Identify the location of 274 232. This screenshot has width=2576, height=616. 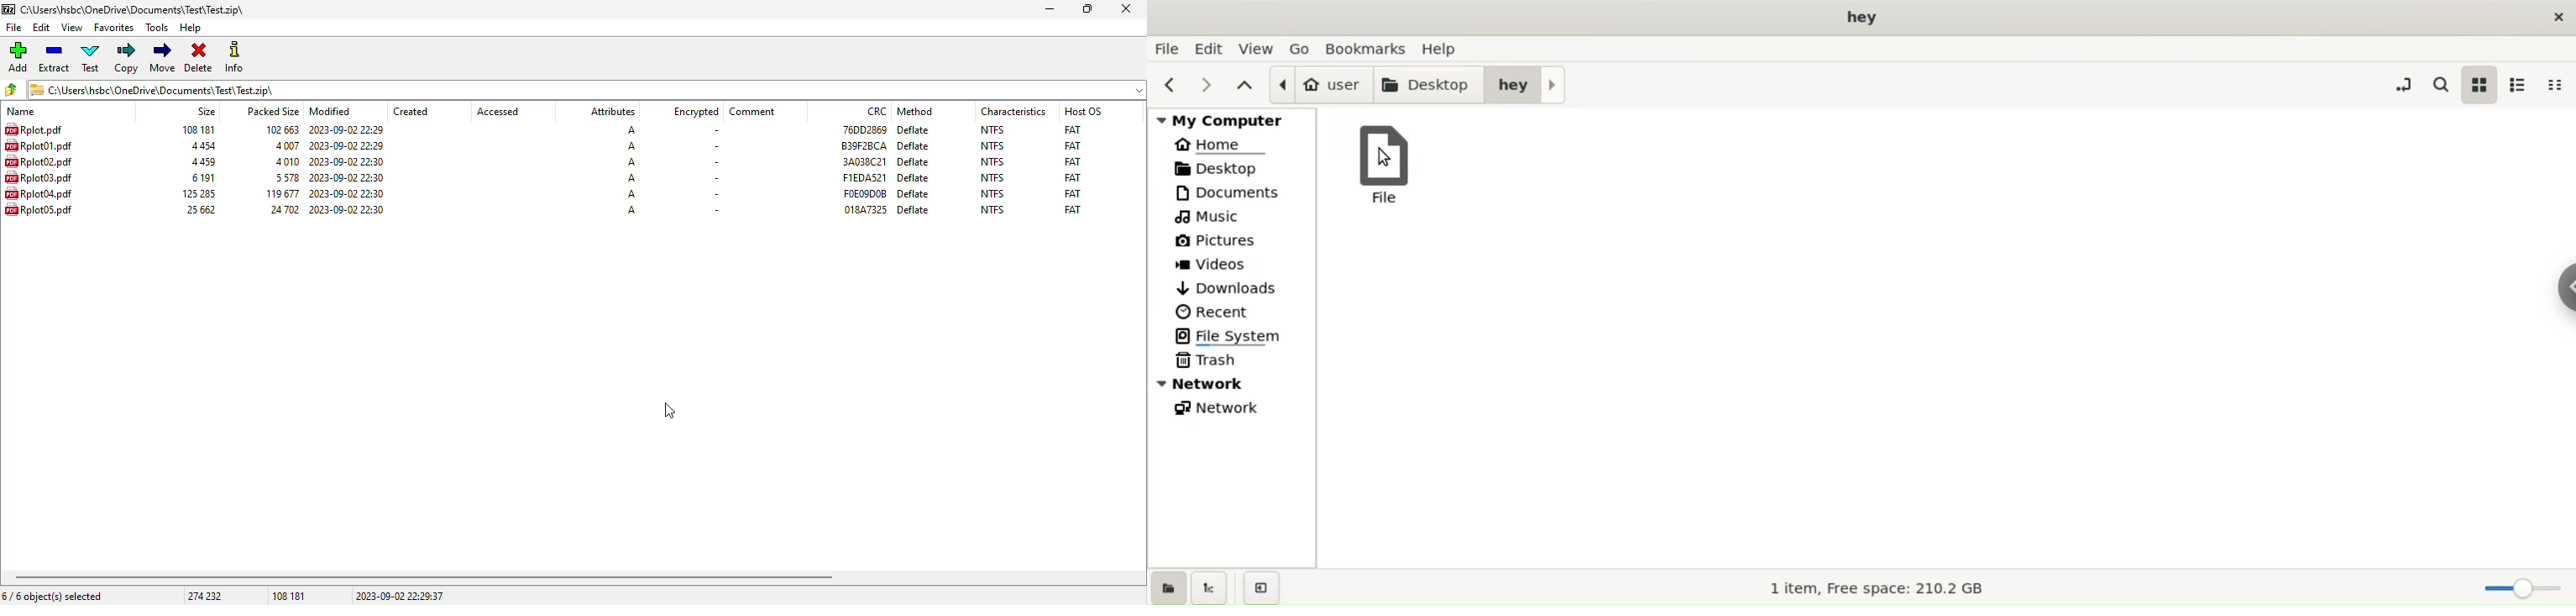
(204, 596).